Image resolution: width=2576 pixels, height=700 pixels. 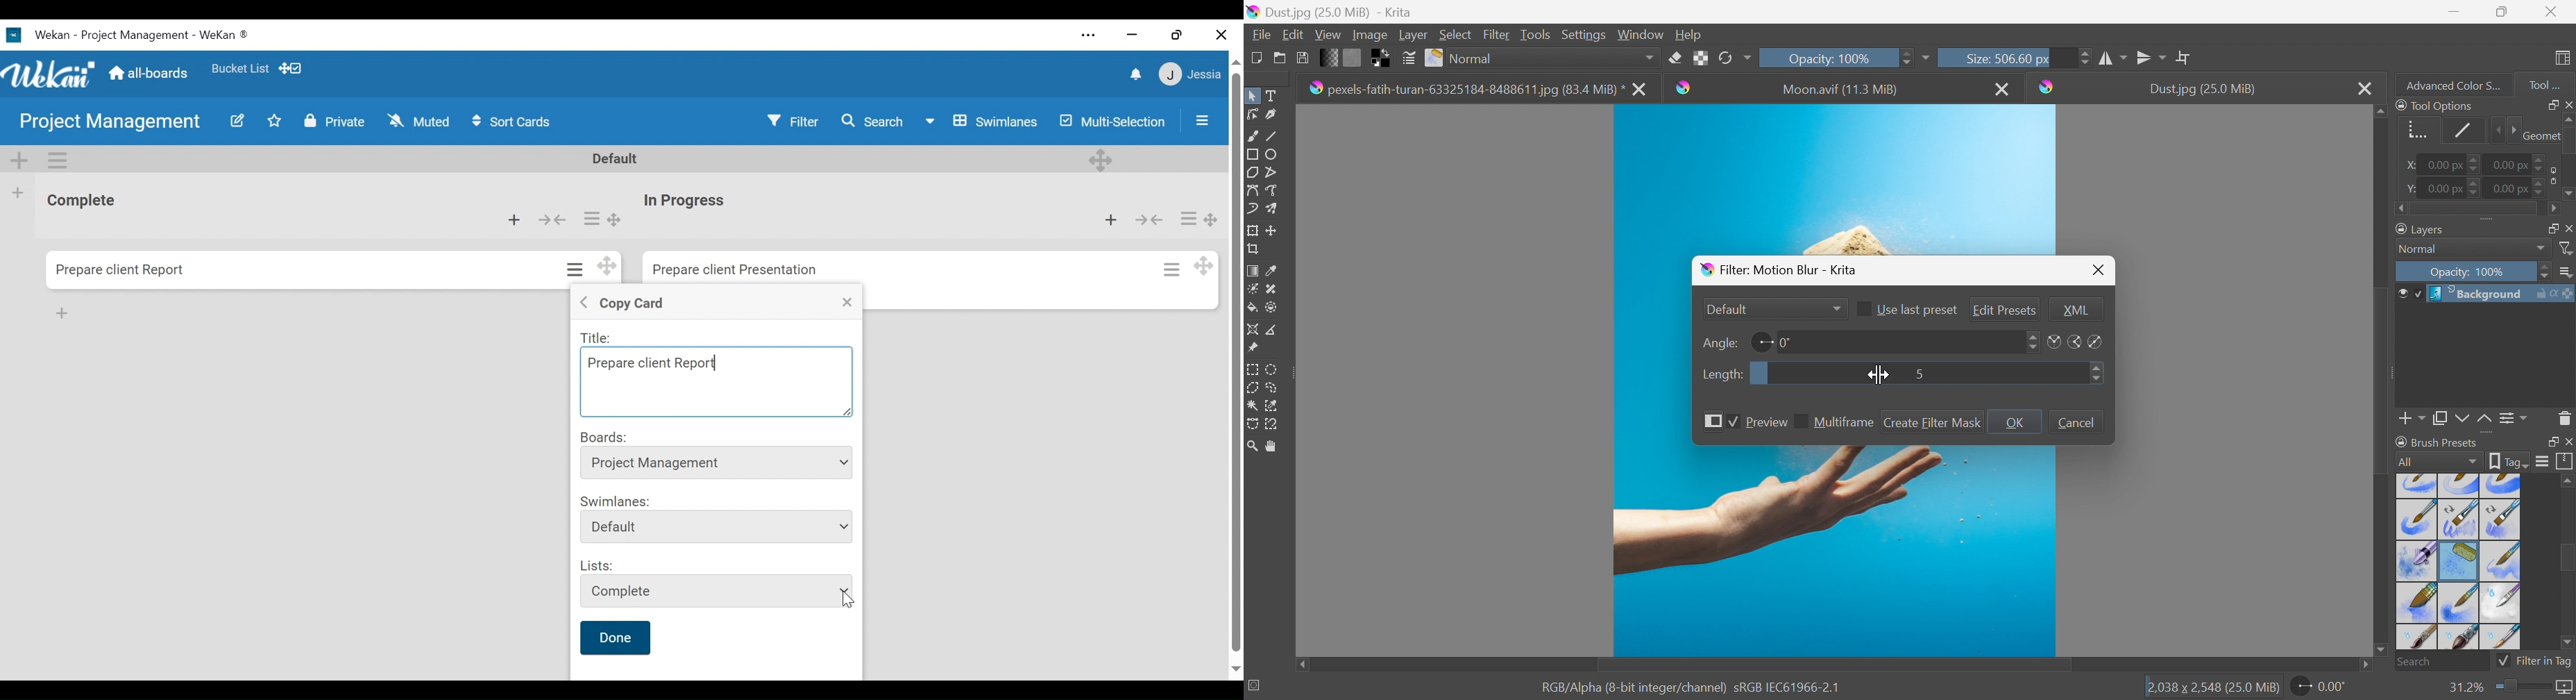 I want to click on Filter: Motion Blur - Krita, so click(x=1781, y=269).